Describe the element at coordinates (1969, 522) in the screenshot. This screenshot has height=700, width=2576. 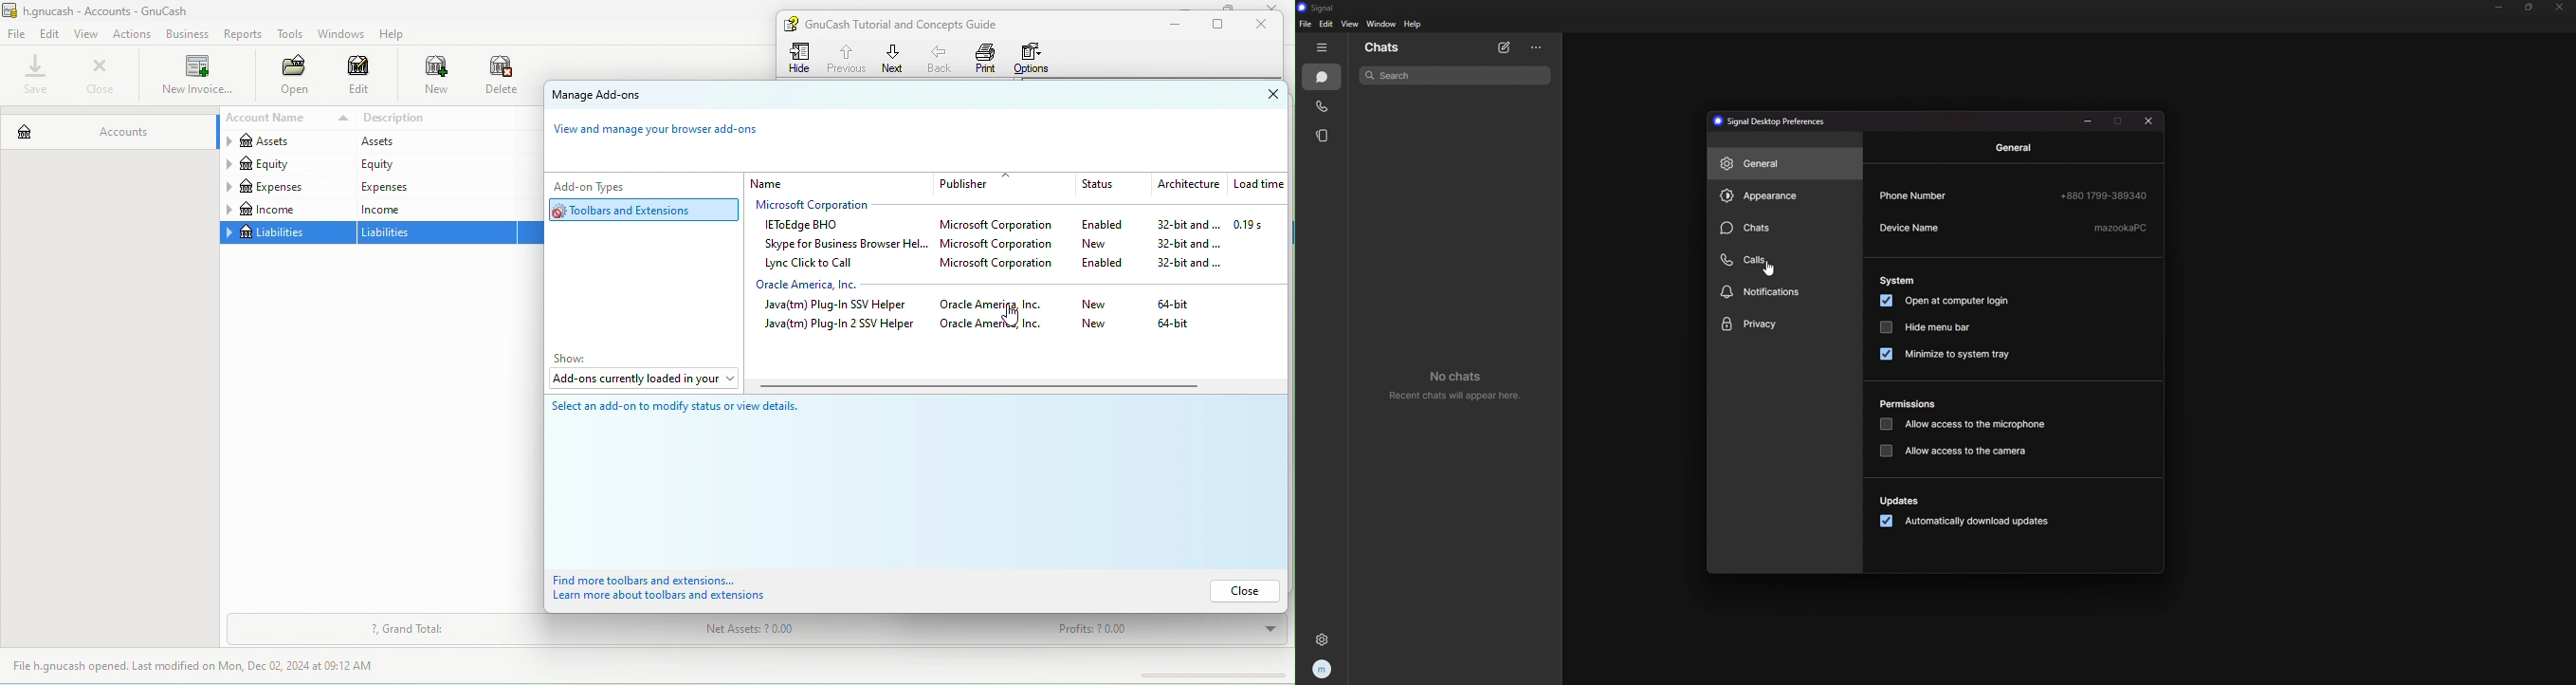
I see `automatically download updates` at that location.